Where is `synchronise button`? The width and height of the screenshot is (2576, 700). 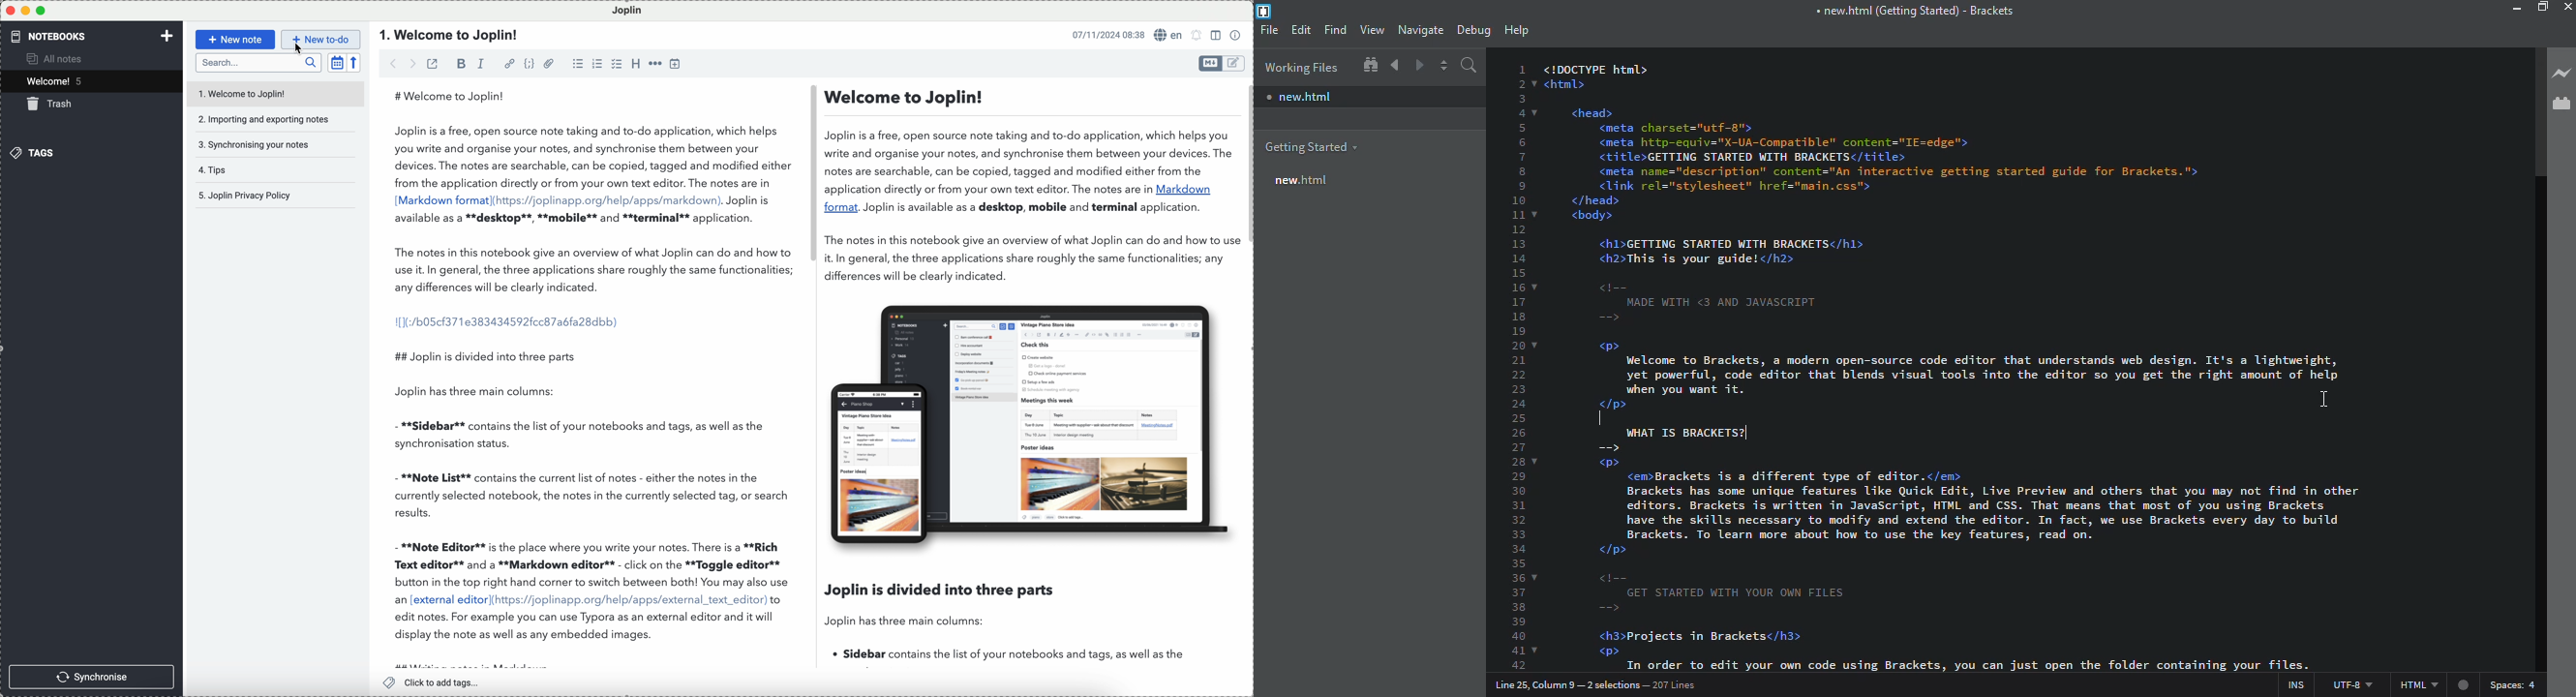
synchronise button is located at coordinates (91, 677).